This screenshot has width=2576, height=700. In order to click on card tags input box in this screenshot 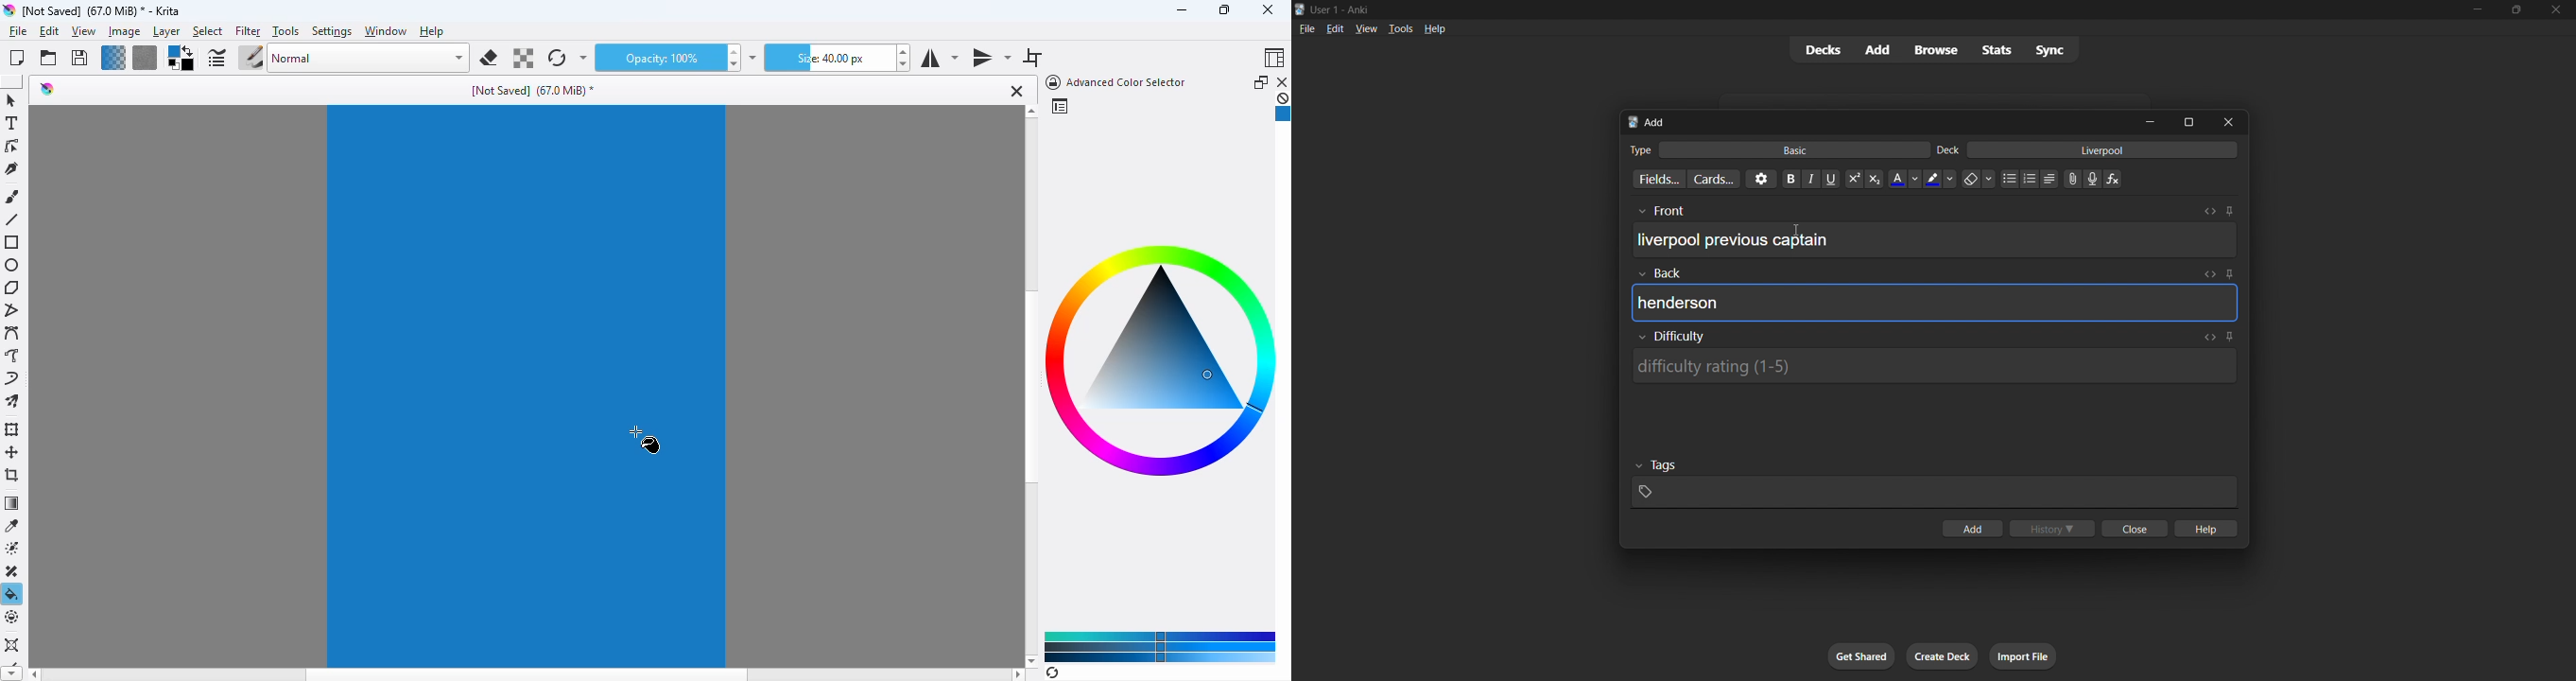, I will do `click(1934, 480)`.